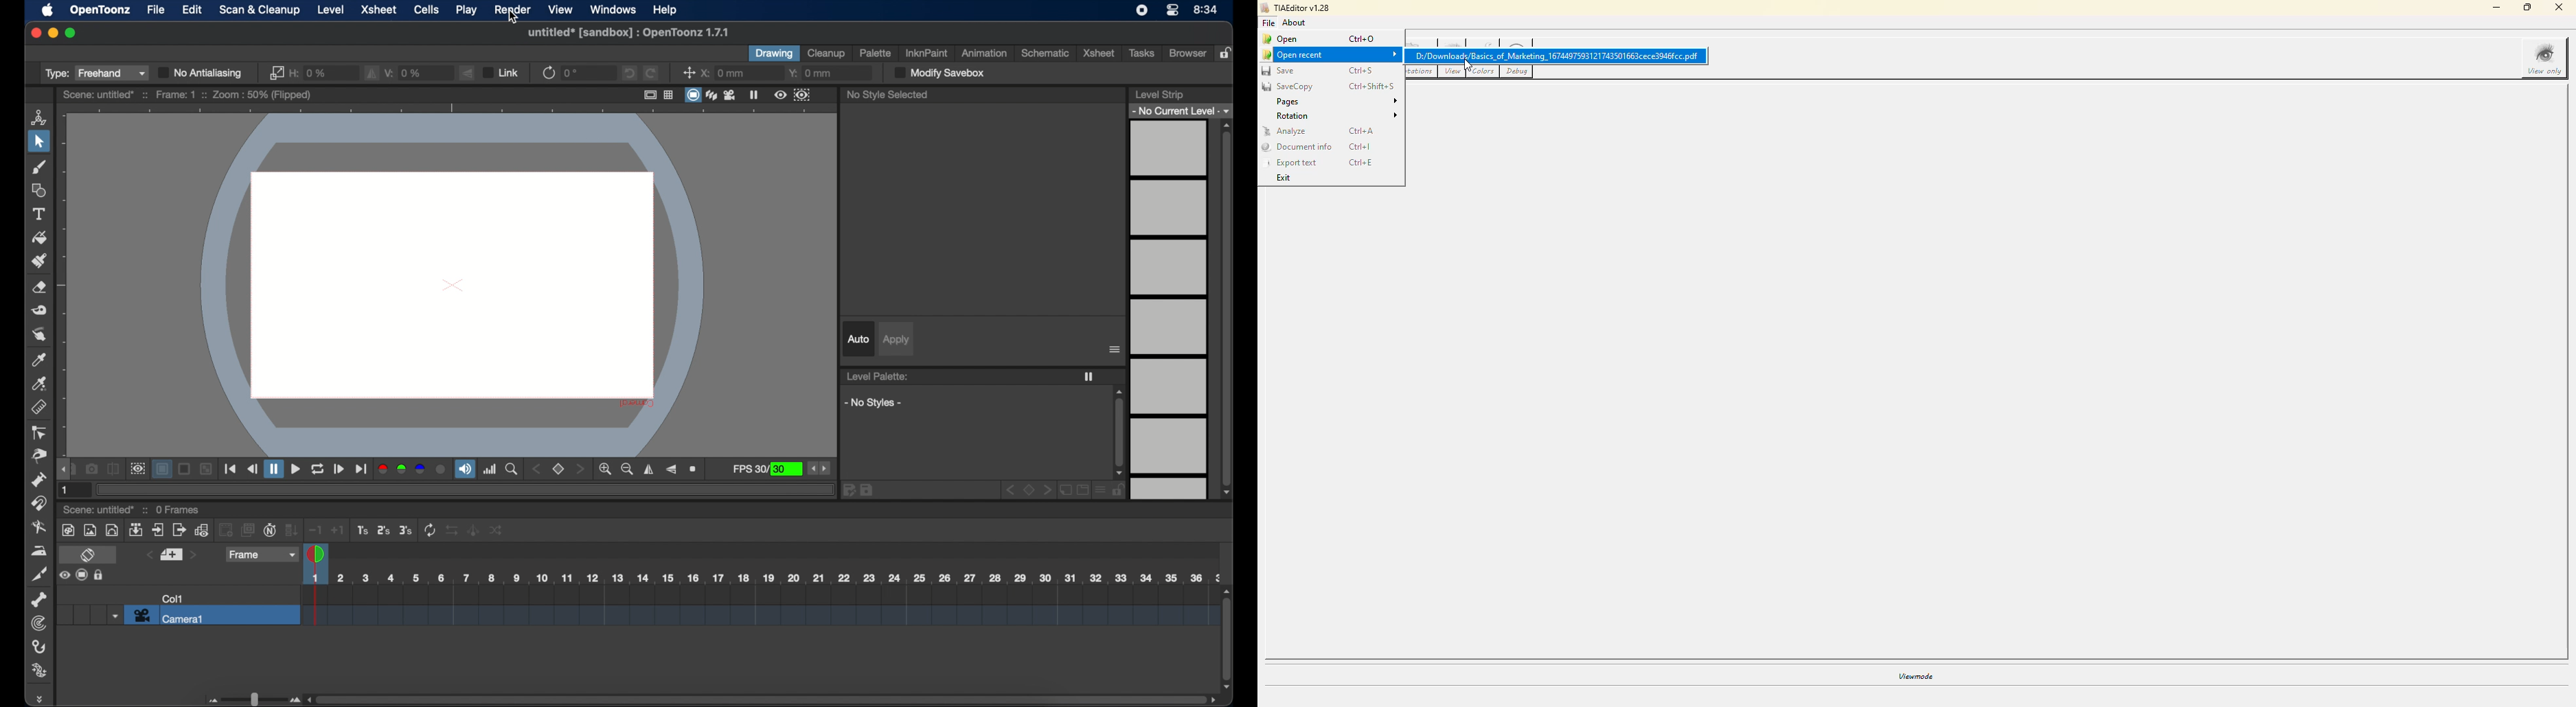 This screenshot has height=728, width=2576. What do you see at coordinates (1365, 70) in the screenshot?
I see `ctrl+s` at bounding box center [1365, 70].